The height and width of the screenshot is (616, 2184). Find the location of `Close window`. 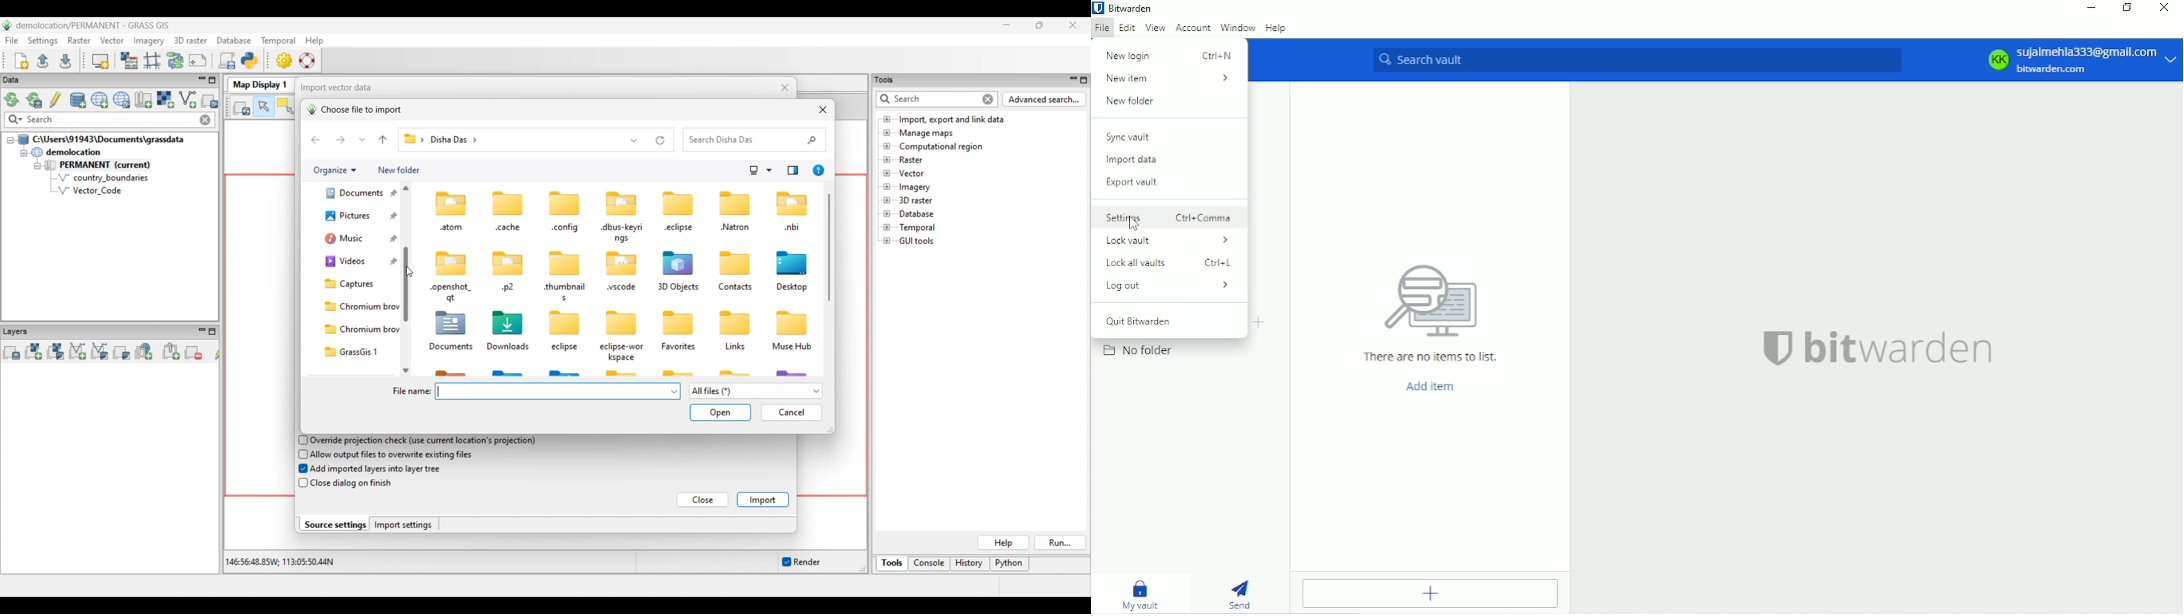

Close window is located at coordinates (823, 110).